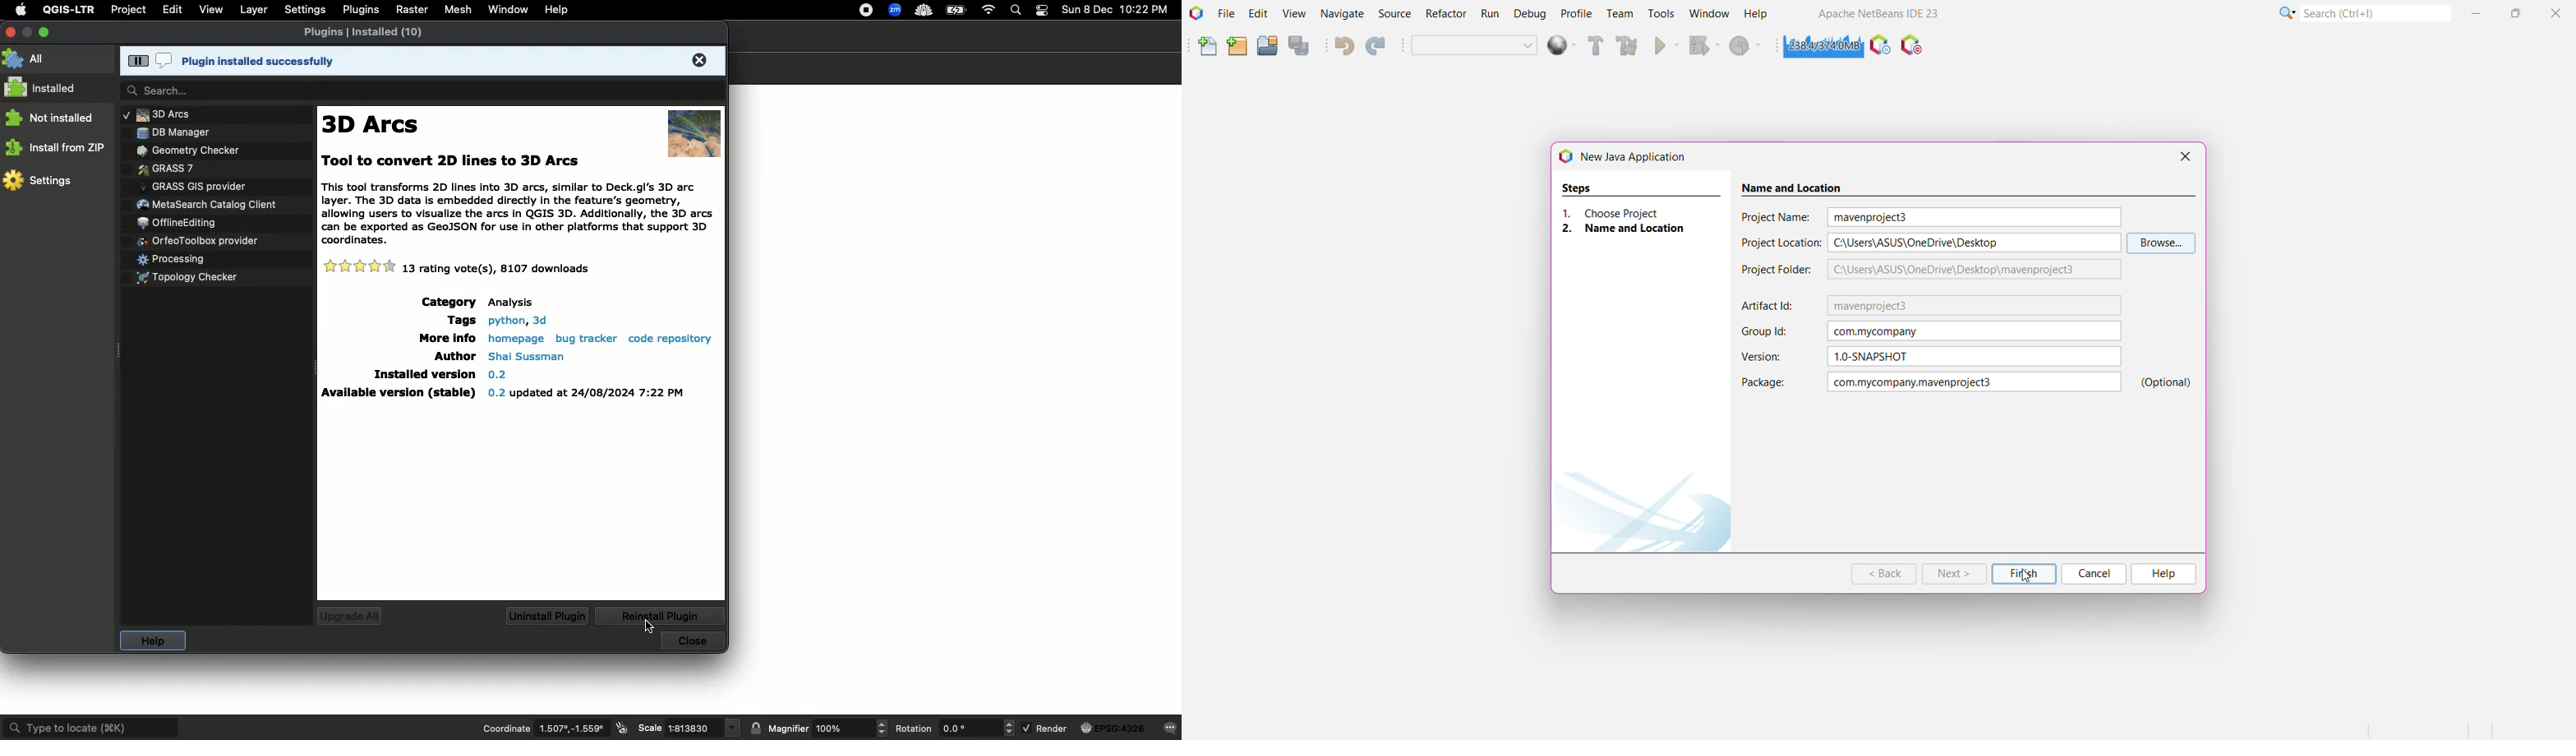  Describe the element at coordinates (1880, 47) in the screenshot. I see `Profile the IDE` at that location.